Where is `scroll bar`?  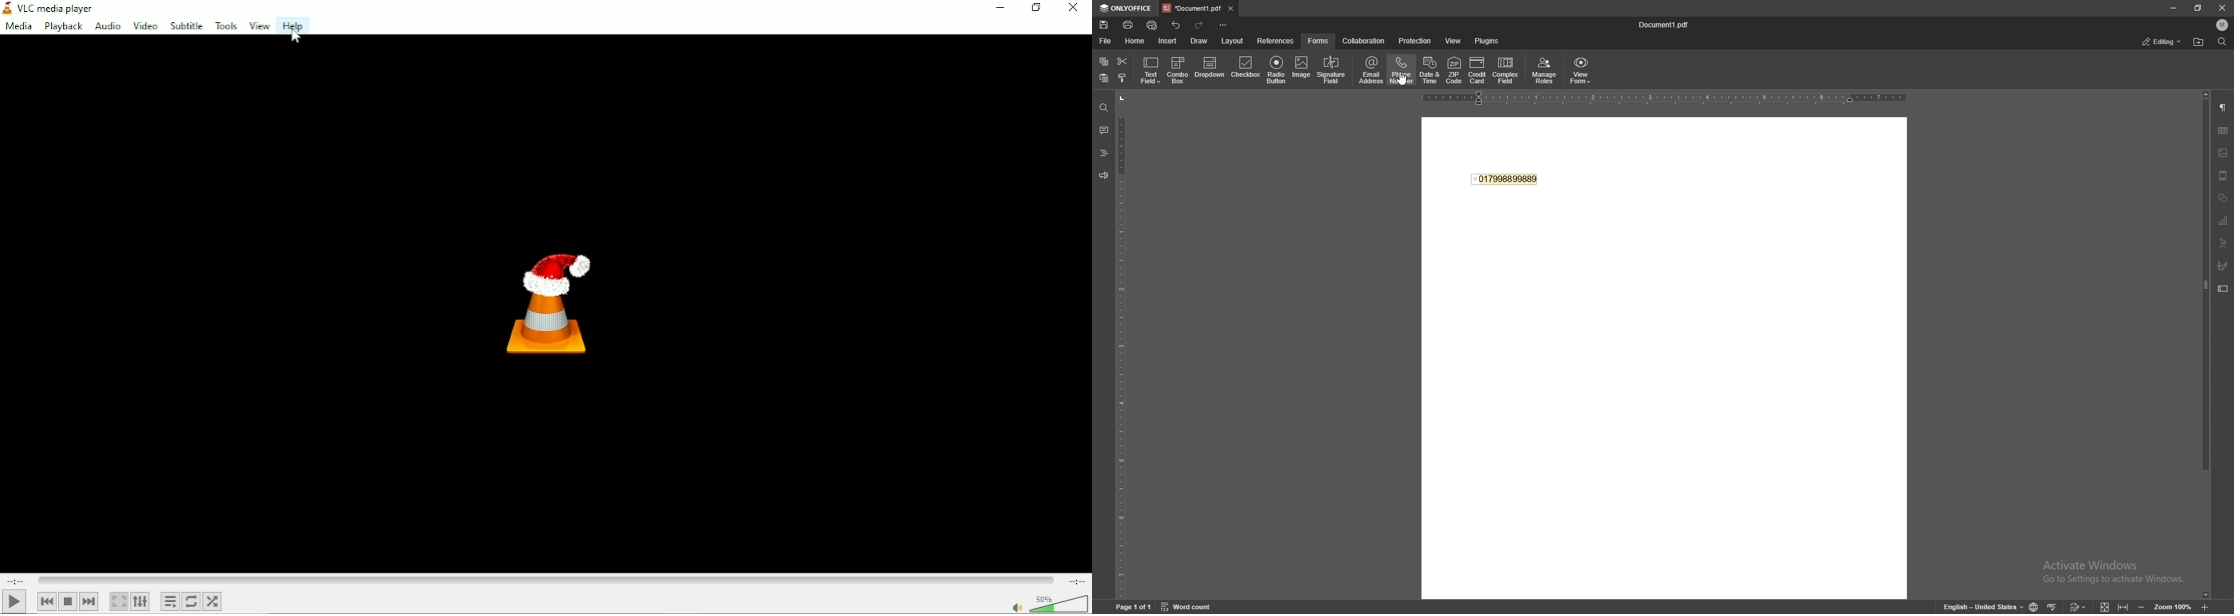 scroll bar is located at coordinates (2205, 346).